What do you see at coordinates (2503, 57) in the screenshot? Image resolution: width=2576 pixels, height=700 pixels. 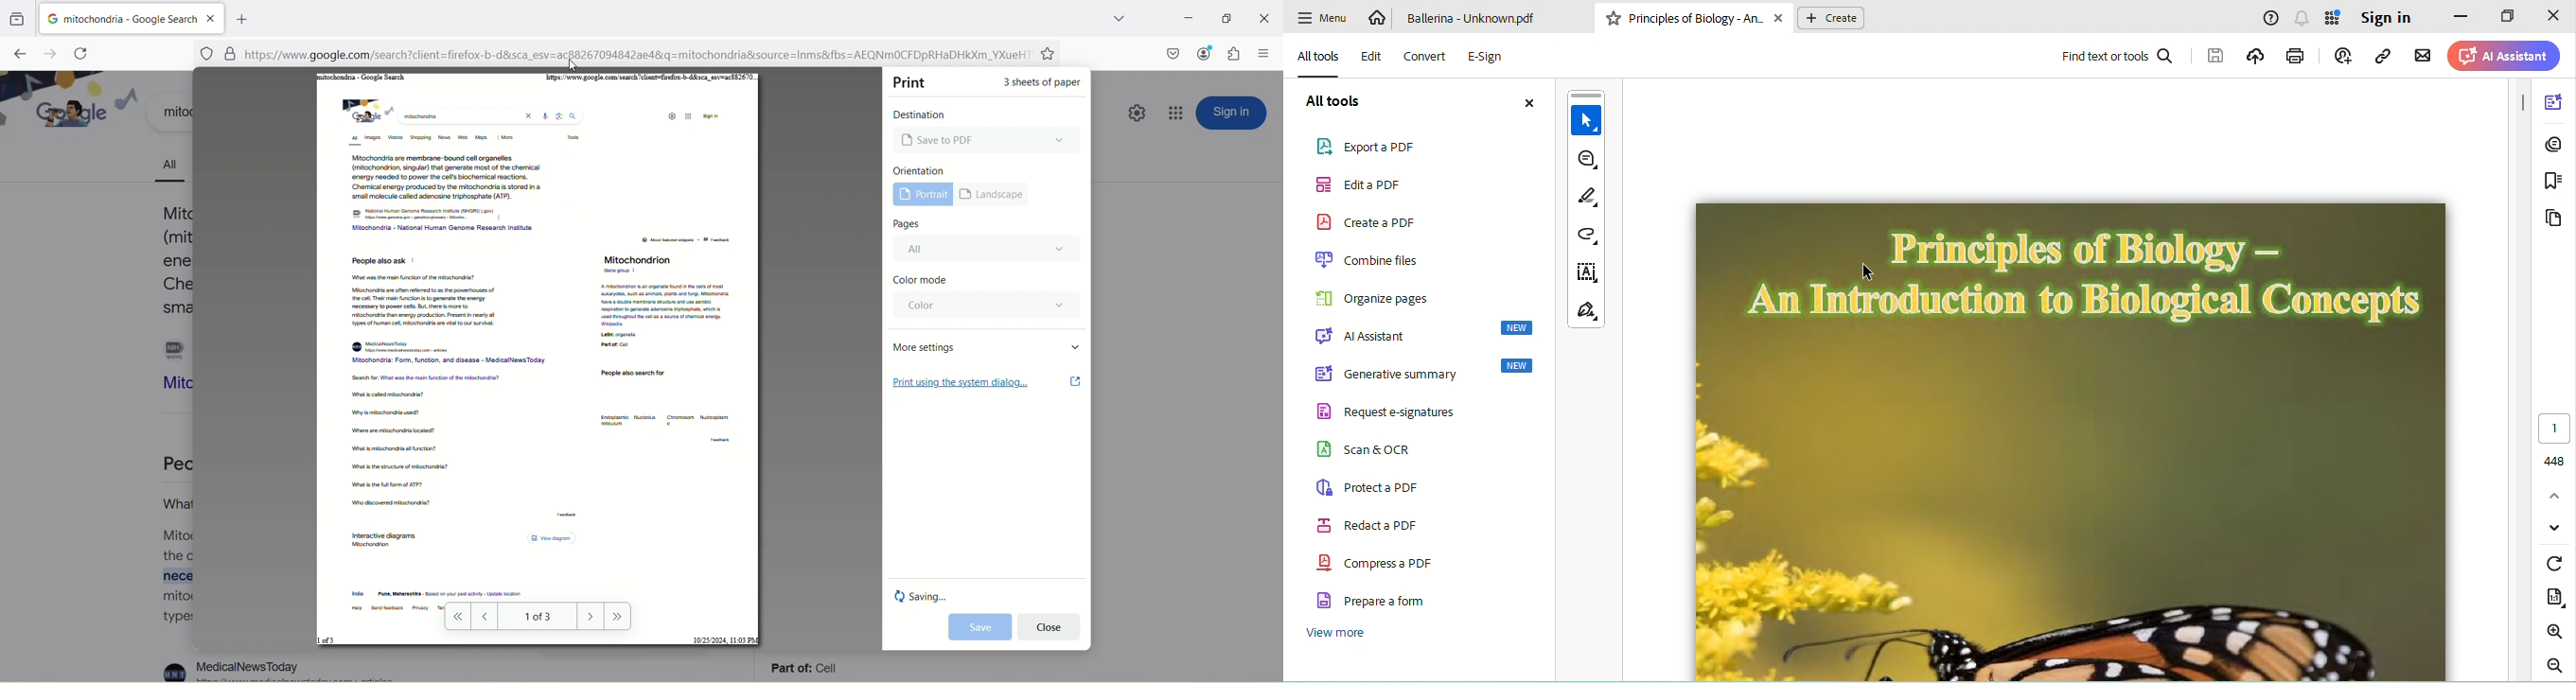 I see `ai assistant` at bounding box center [2503, 57].